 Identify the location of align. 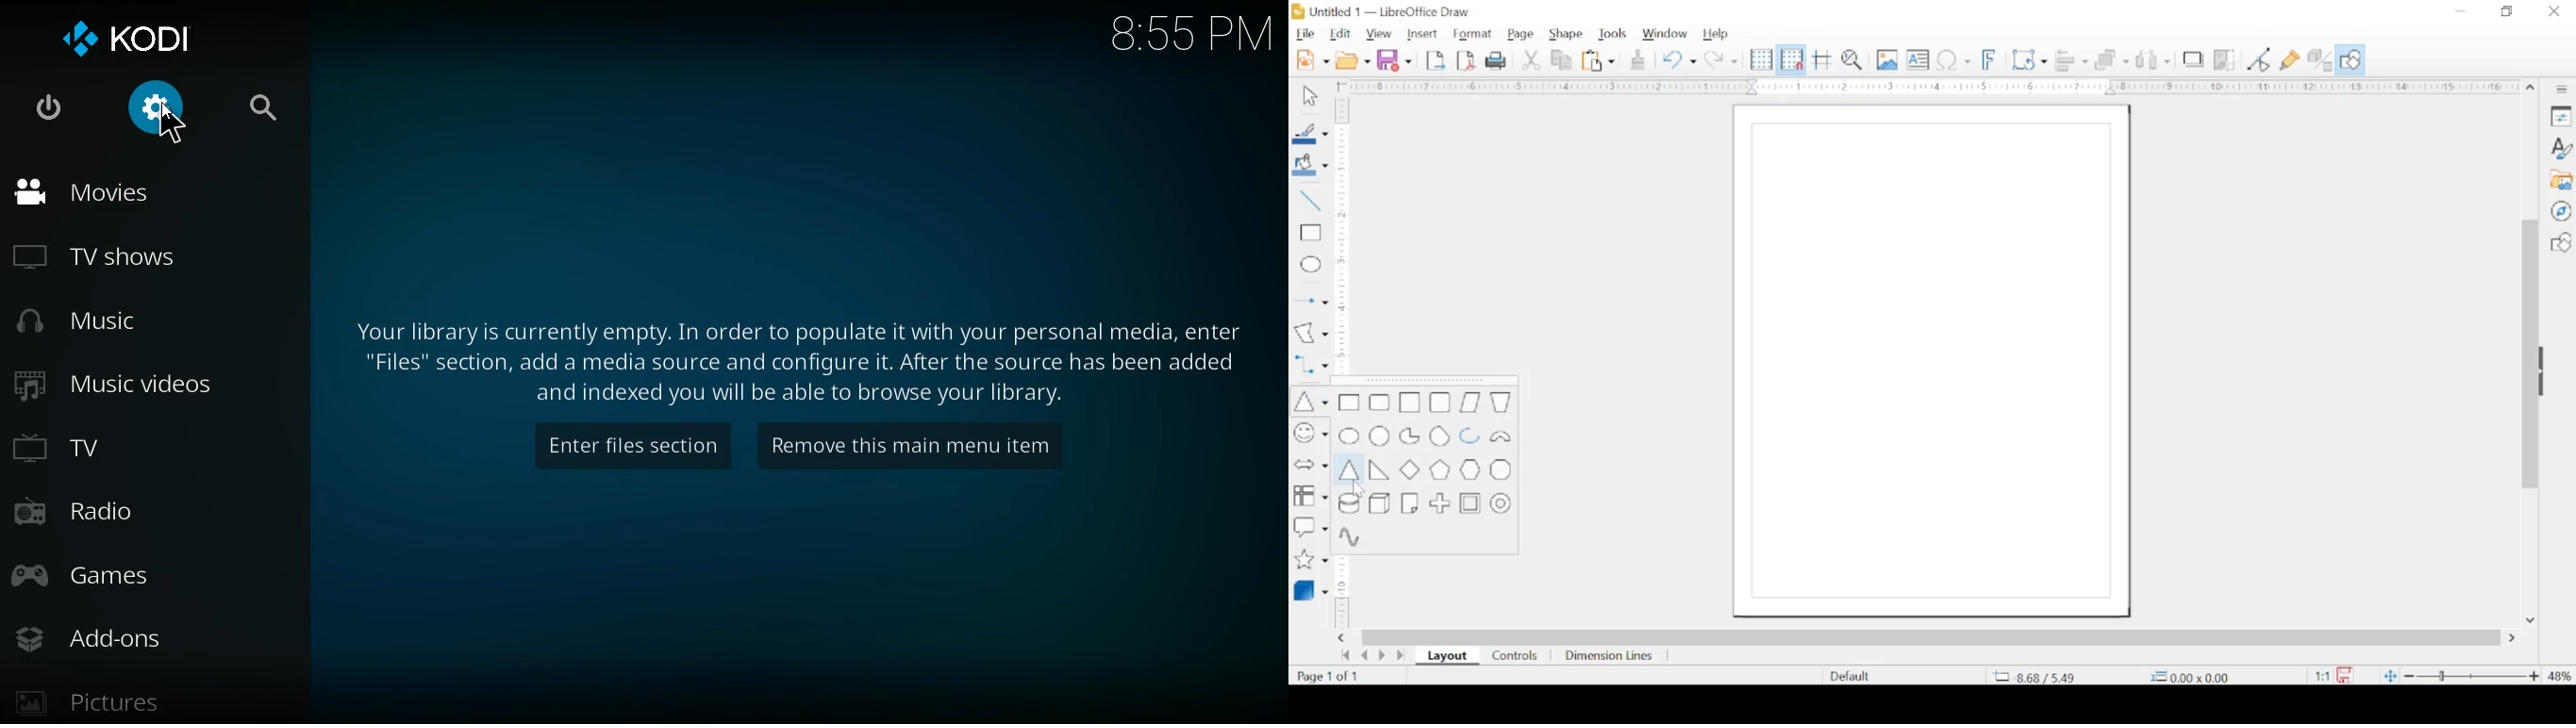
(2073, 59).